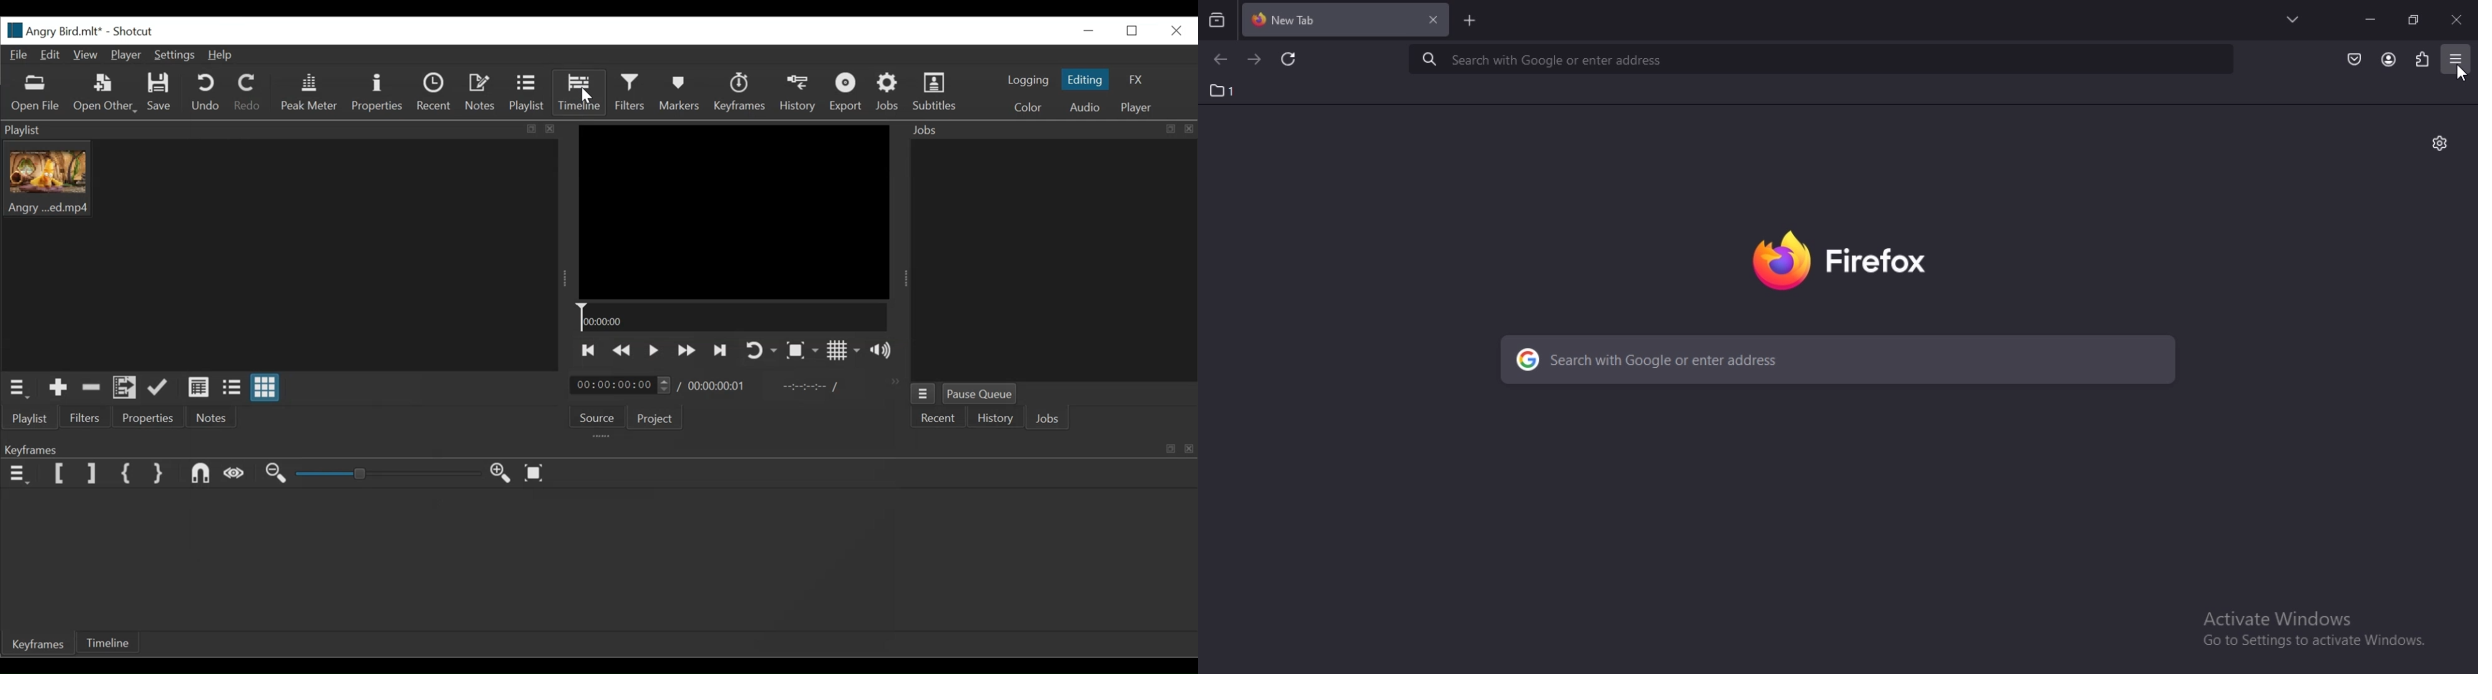  Describe the element at coordinates (980, 394) in the screenshot. I see `Pause Queue` at that location.